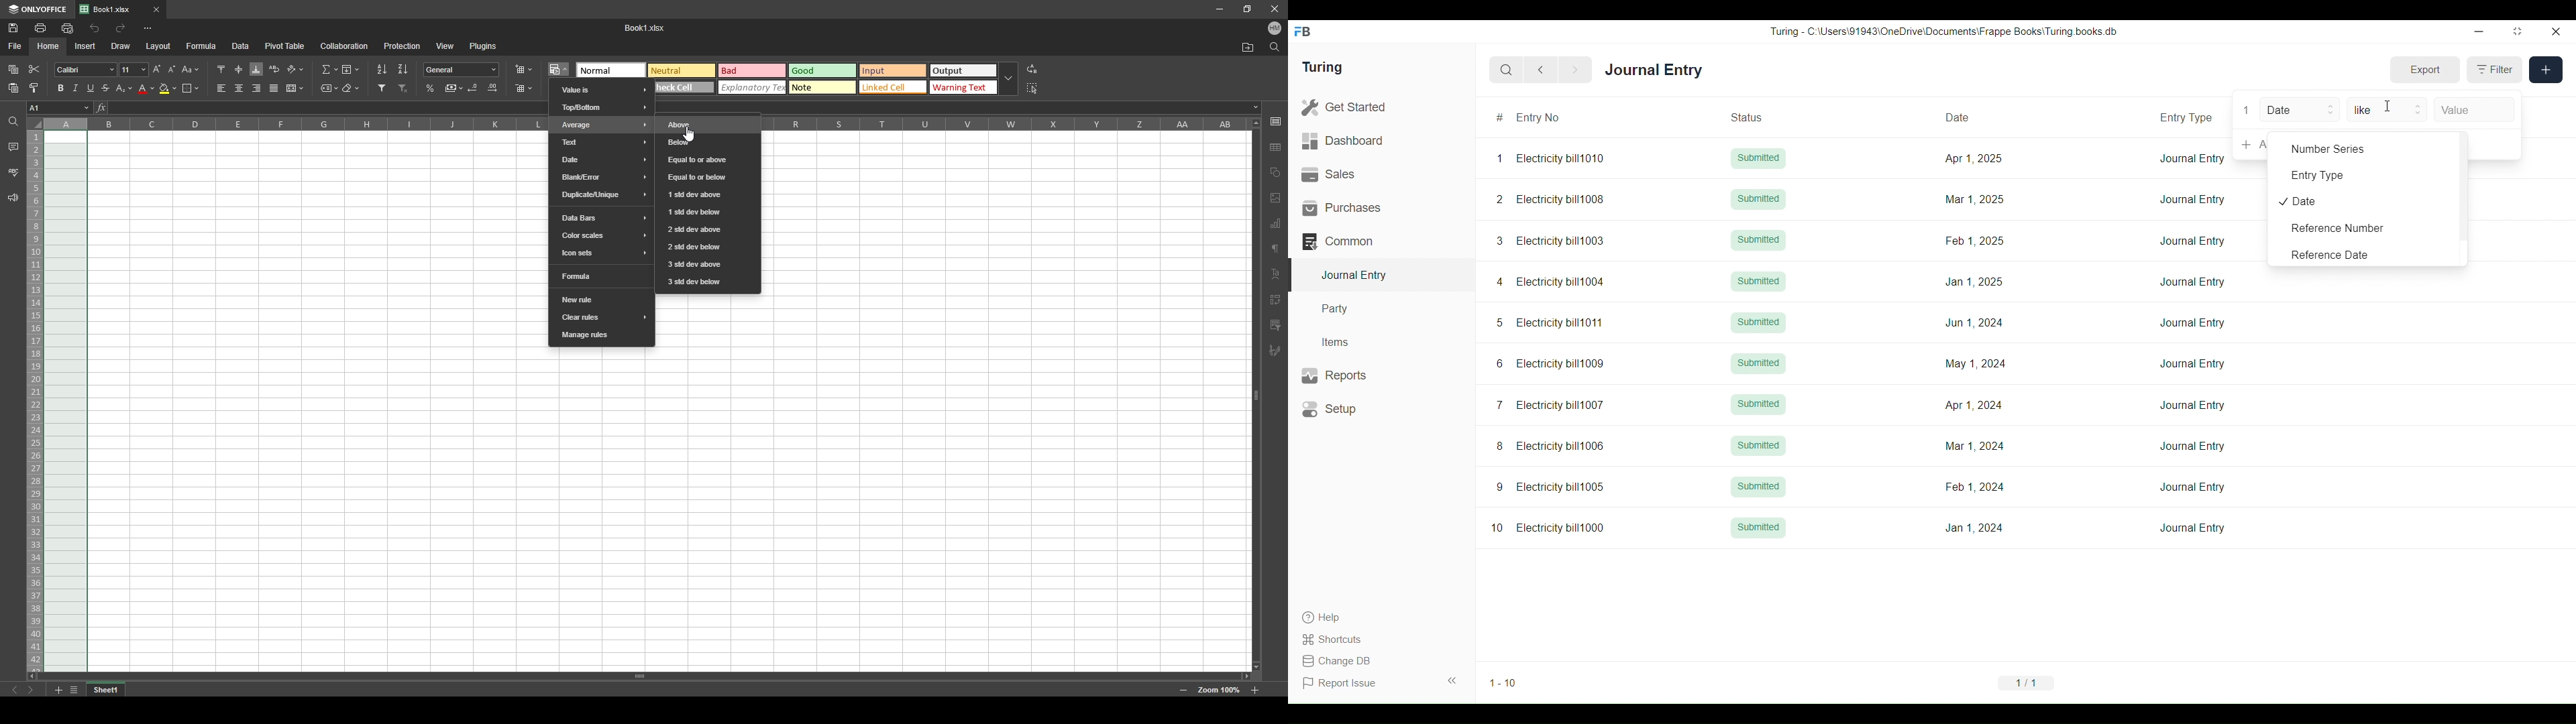  What do you see at coordinates (1276, 121) in the screenshot?
I see `cell setting` at bounding box center [1276, 121].